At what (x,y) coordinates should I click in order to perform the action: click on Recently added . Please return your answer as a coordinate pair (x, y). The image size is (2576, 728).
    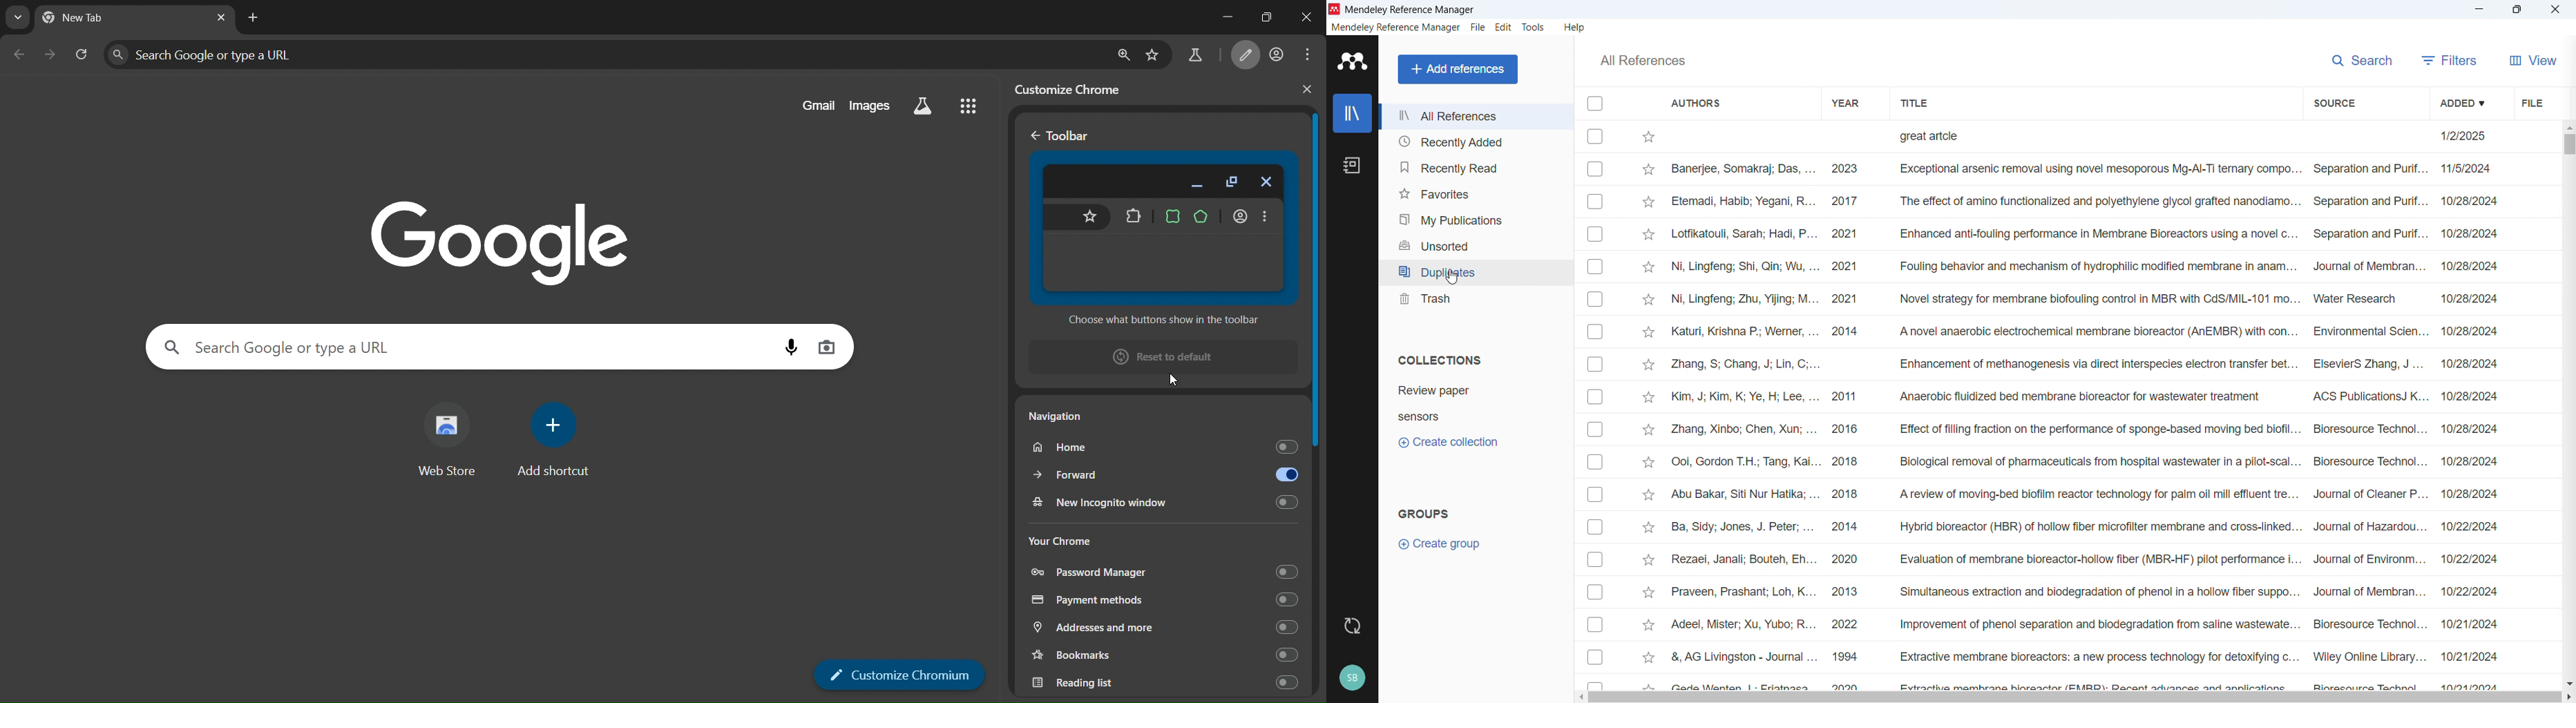
    Looking at the image, I should click on (1473, 141).